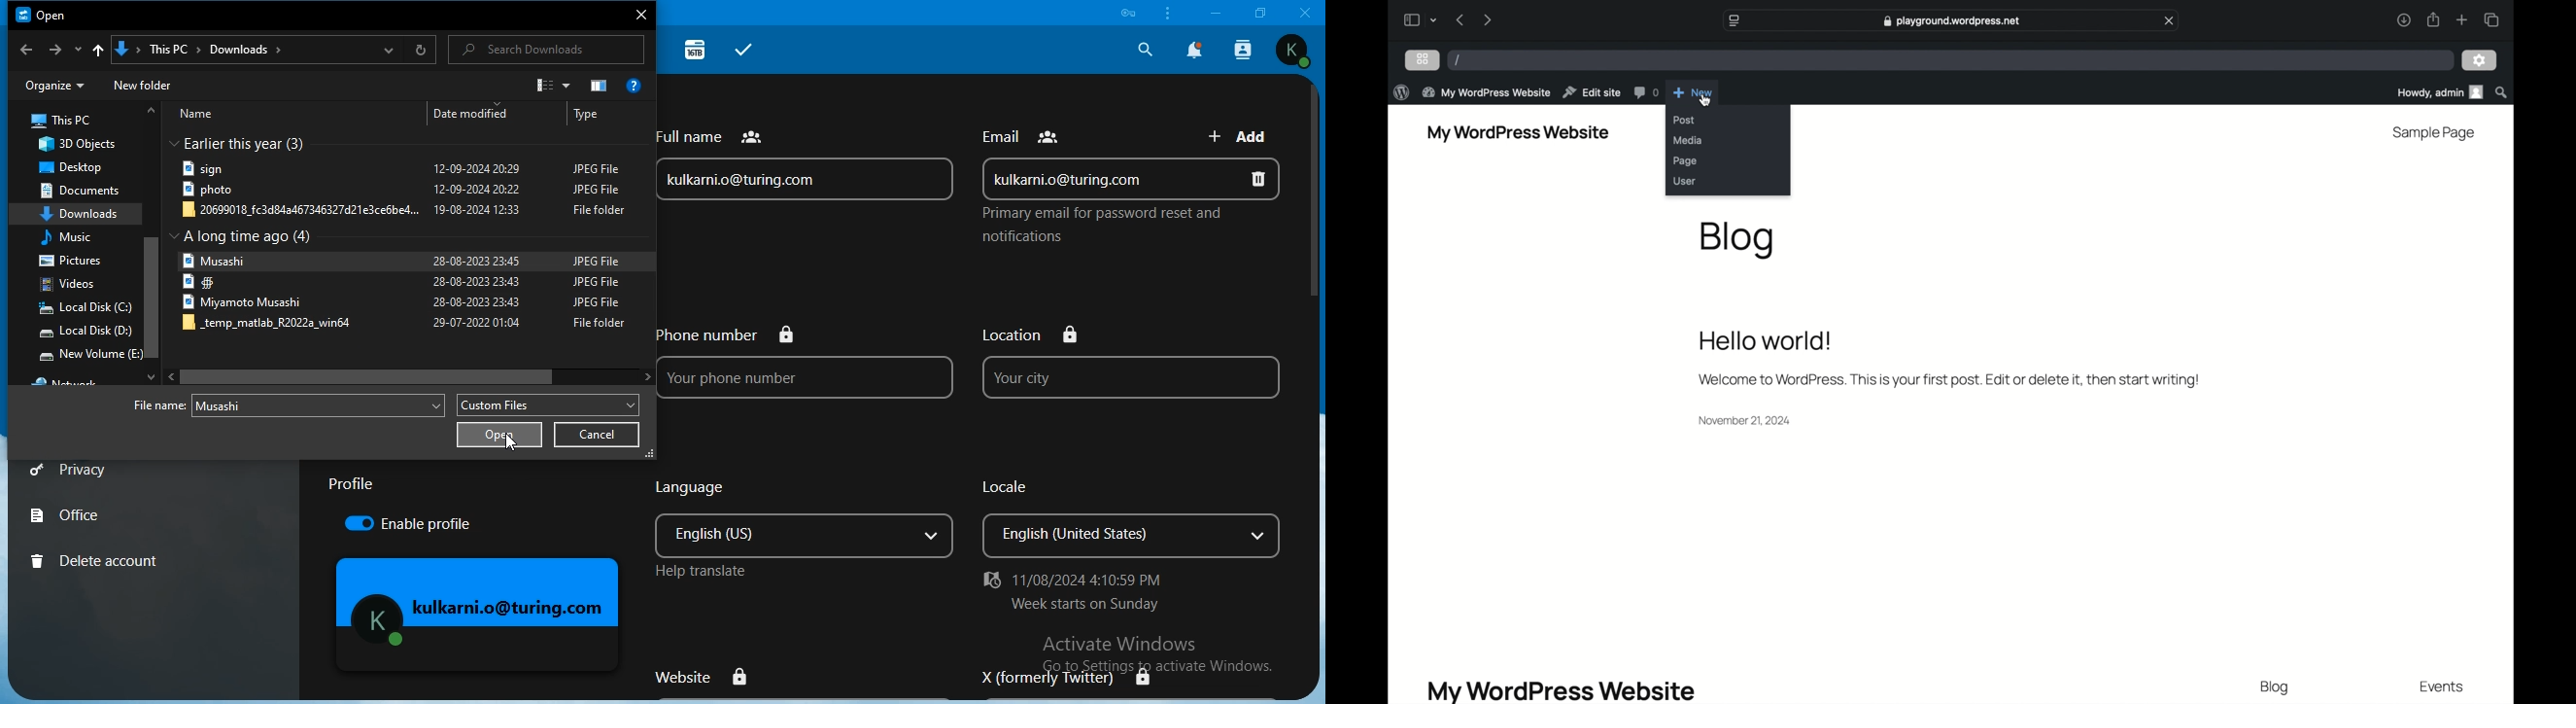 Image resolution: width=2576 pixels, height=728 pixels. I want to click on file, so click(401, 282).